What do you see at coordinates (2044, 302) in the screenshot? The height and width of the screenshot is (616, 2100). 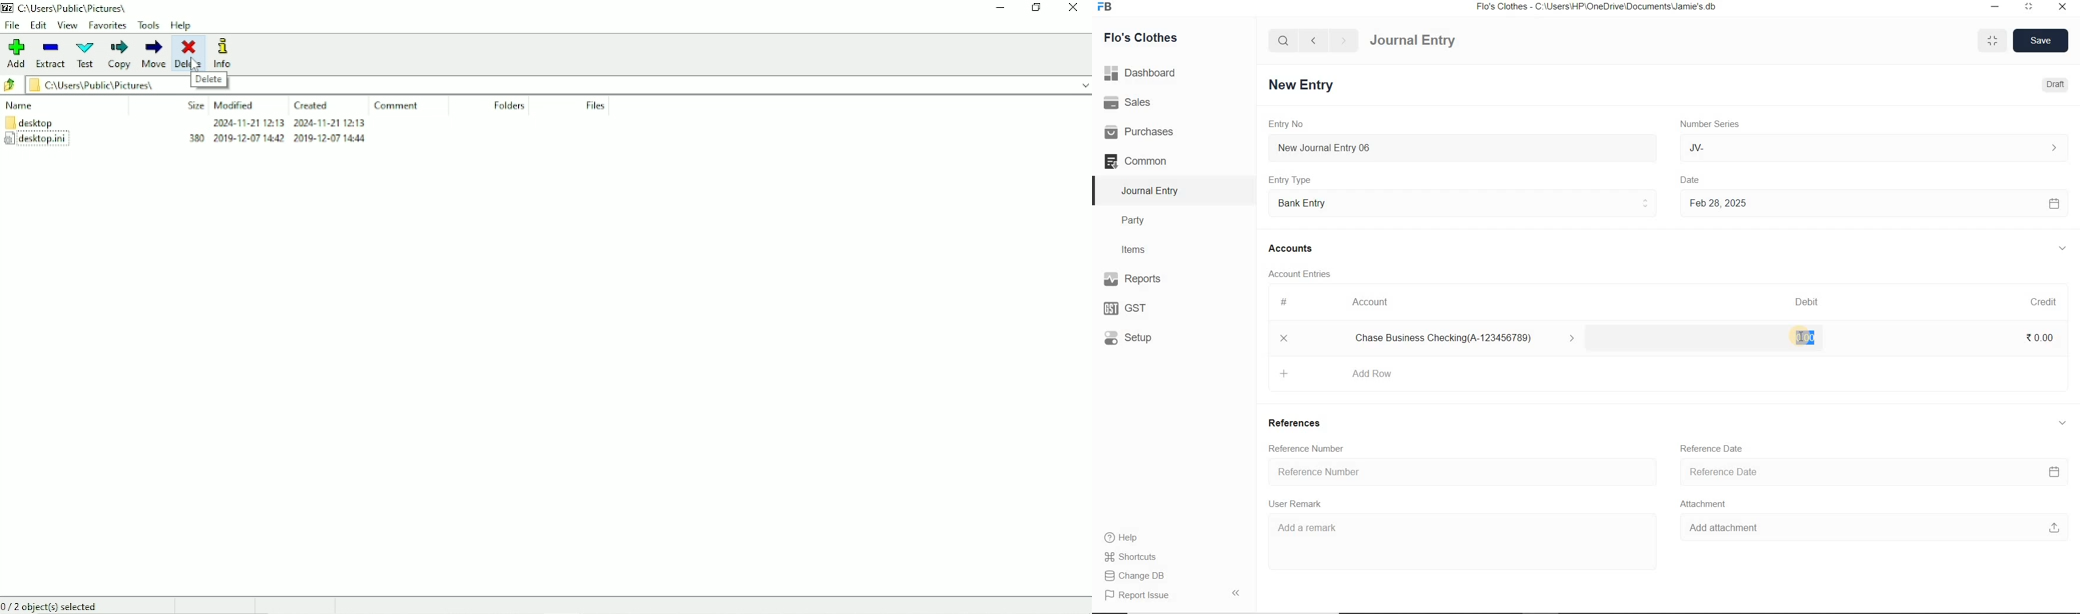 I see `Credit` at bounding box center [2044, 302].